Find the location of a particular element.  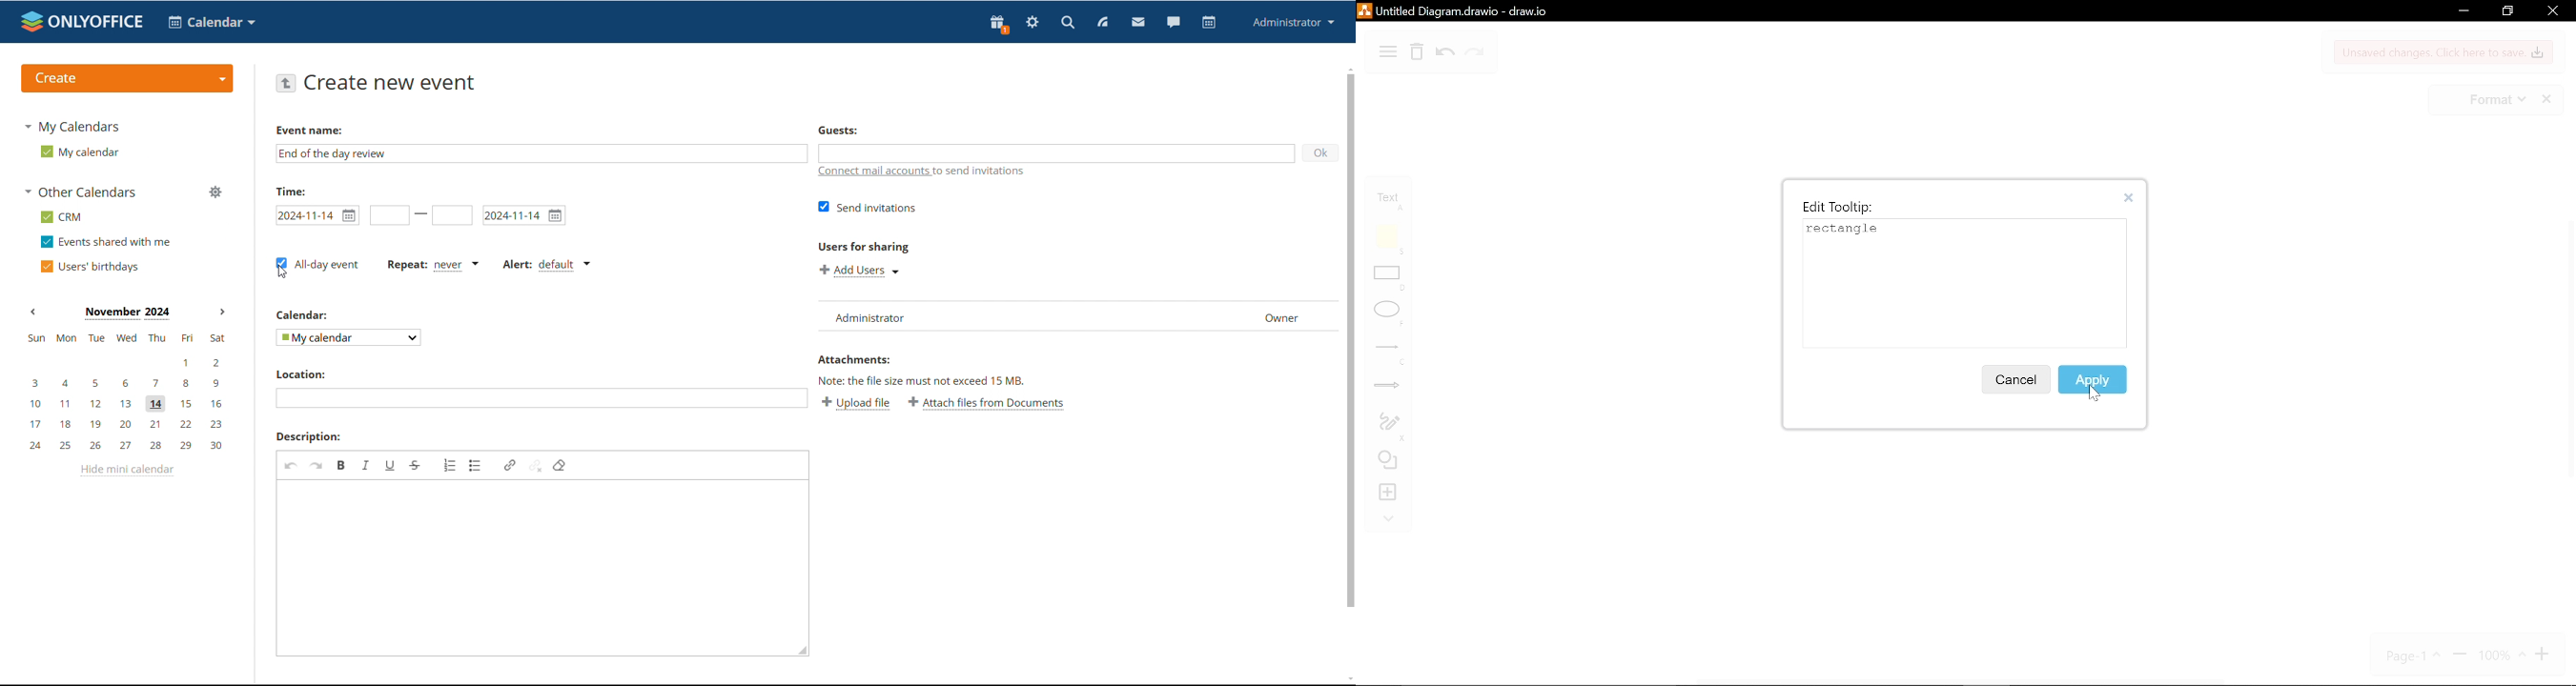

format is located at coordinates (2496, 100).